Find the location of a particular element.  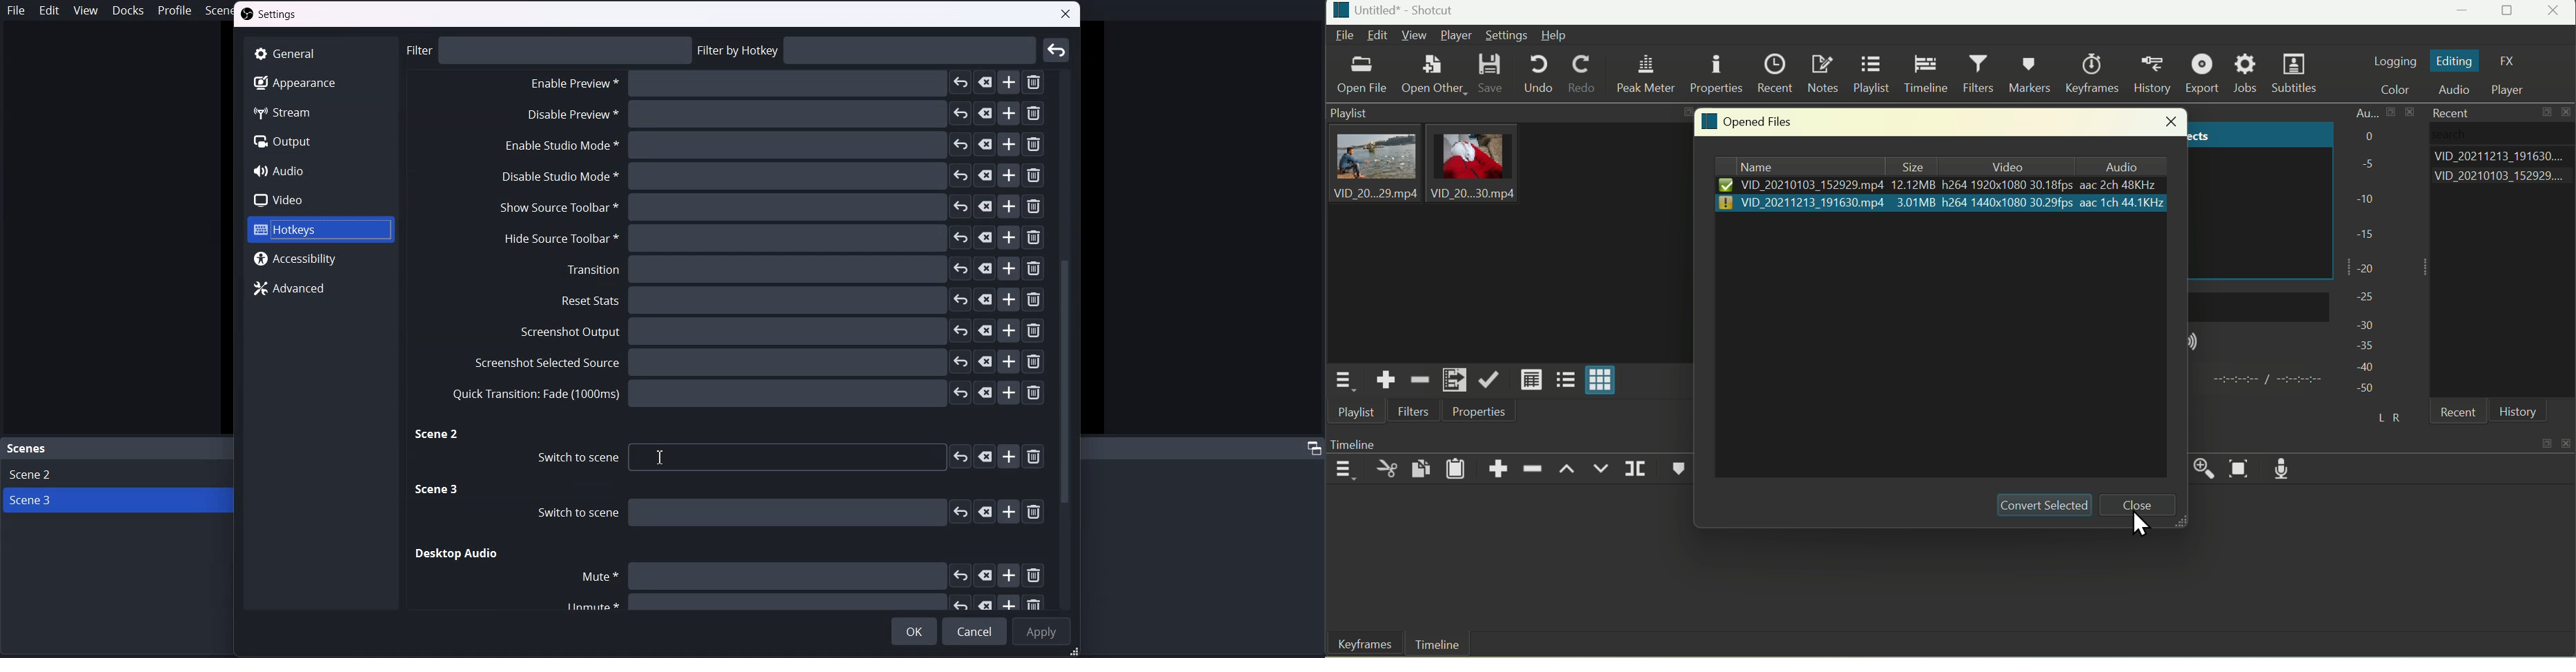

History is located at coordinates (2156, 74).